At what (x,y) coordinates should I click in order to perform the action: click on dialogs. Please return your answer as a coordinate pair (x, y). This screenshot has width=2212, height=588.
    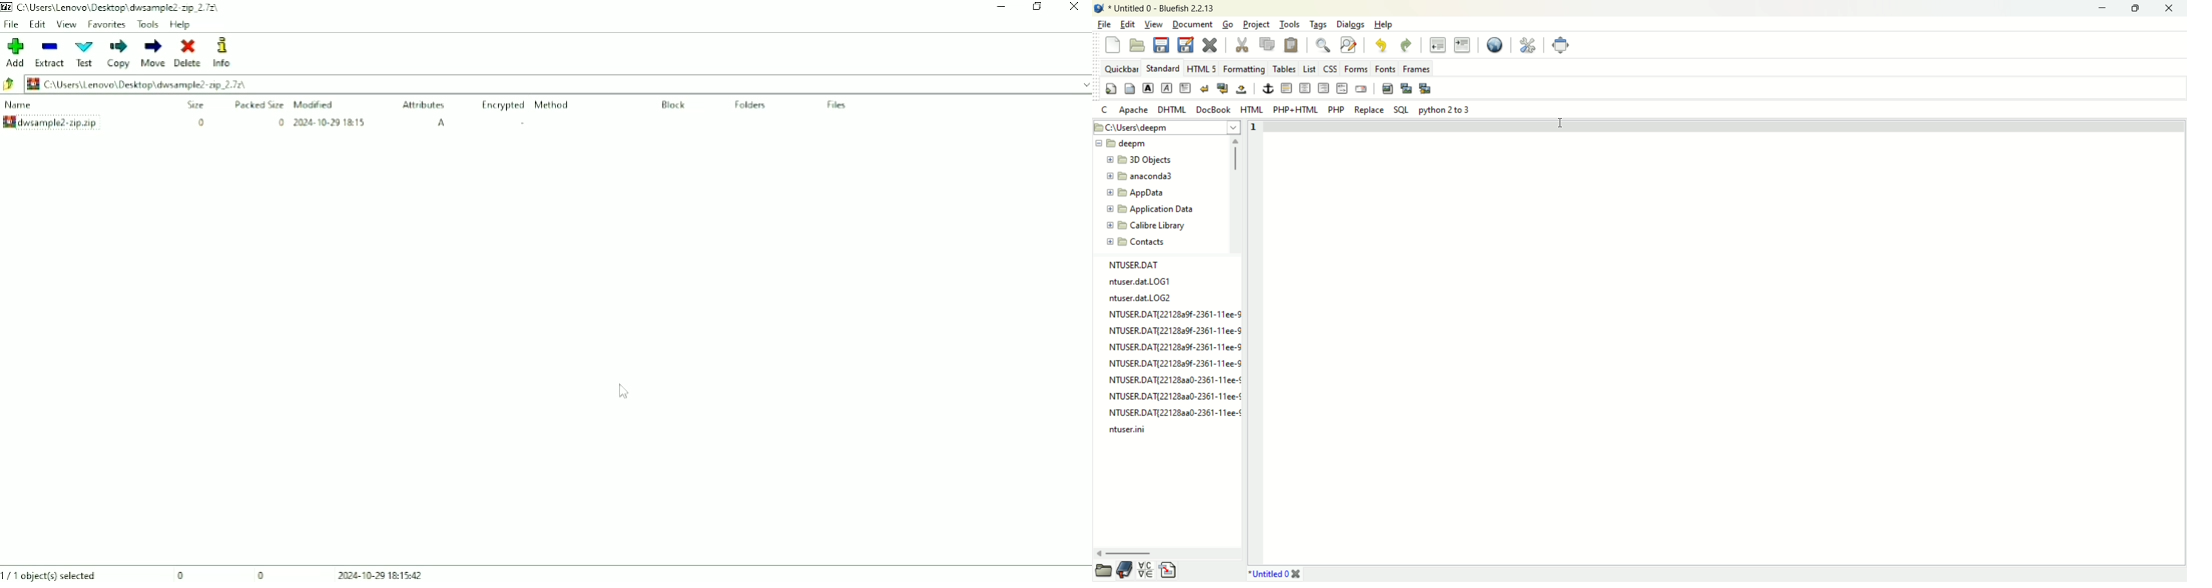
    Looking at the image, I should click on (1349, 24).